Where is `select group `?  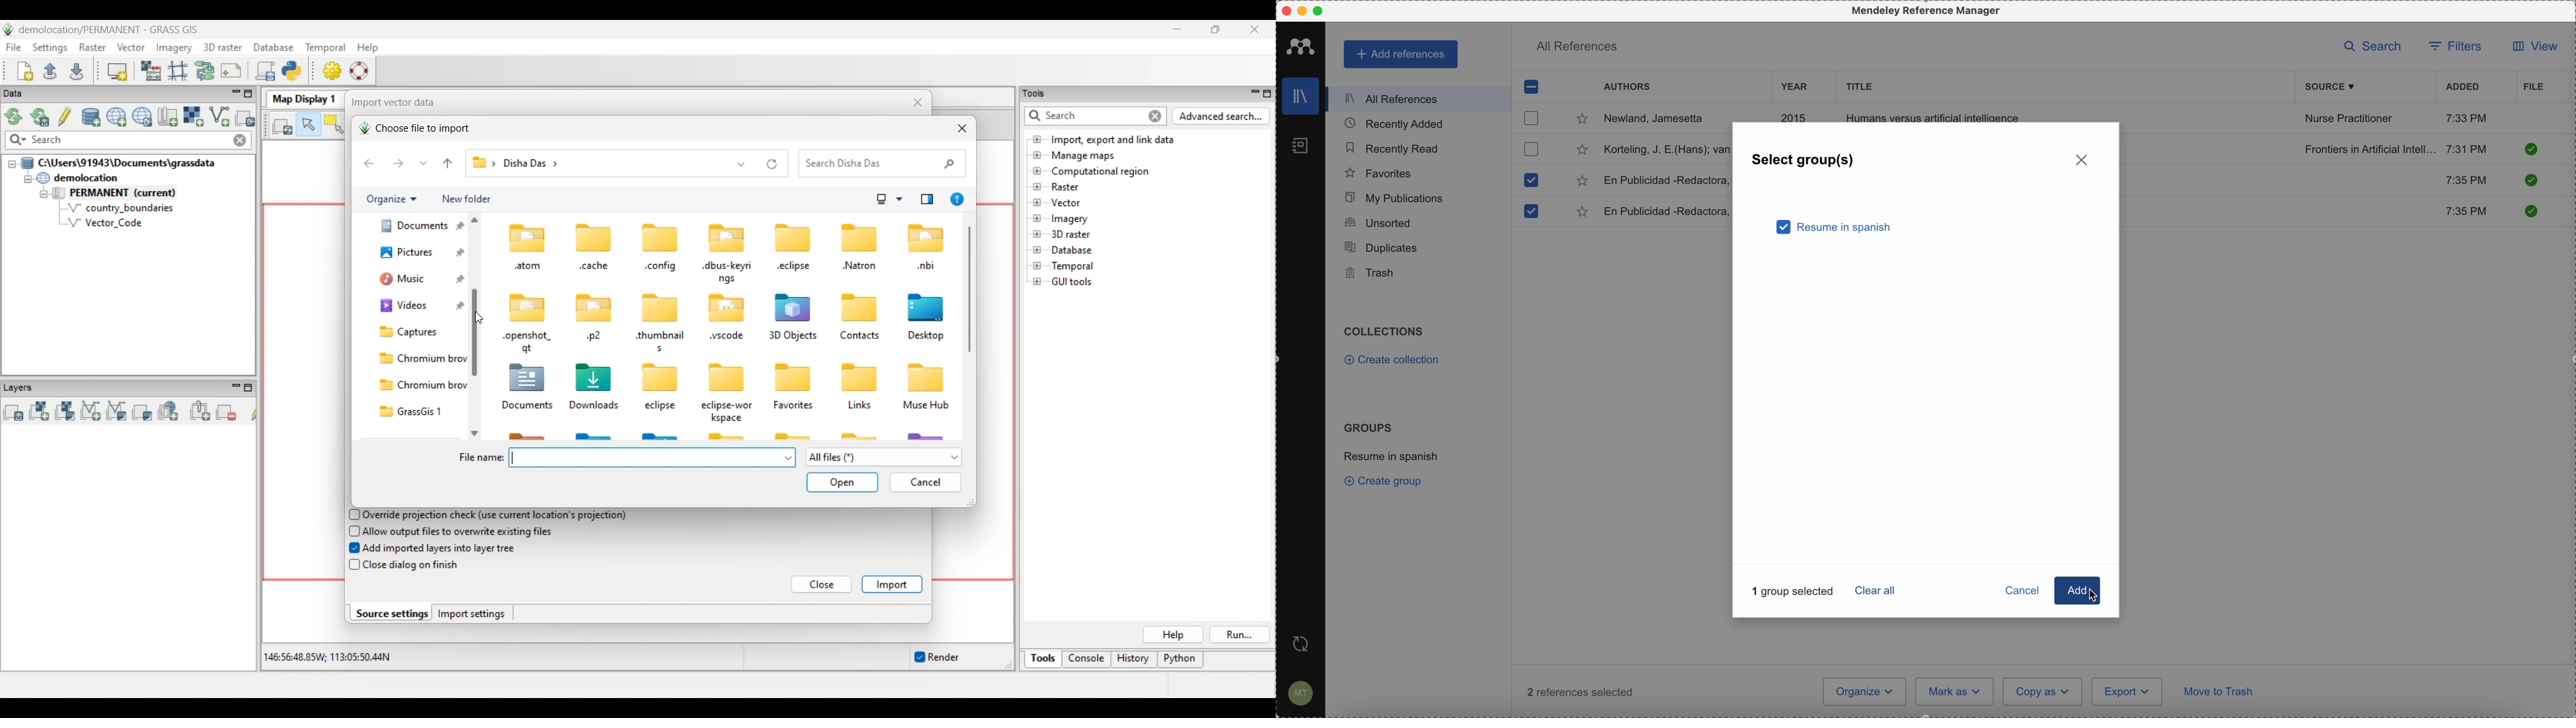
select group  is located at coordinates (1805, 161).